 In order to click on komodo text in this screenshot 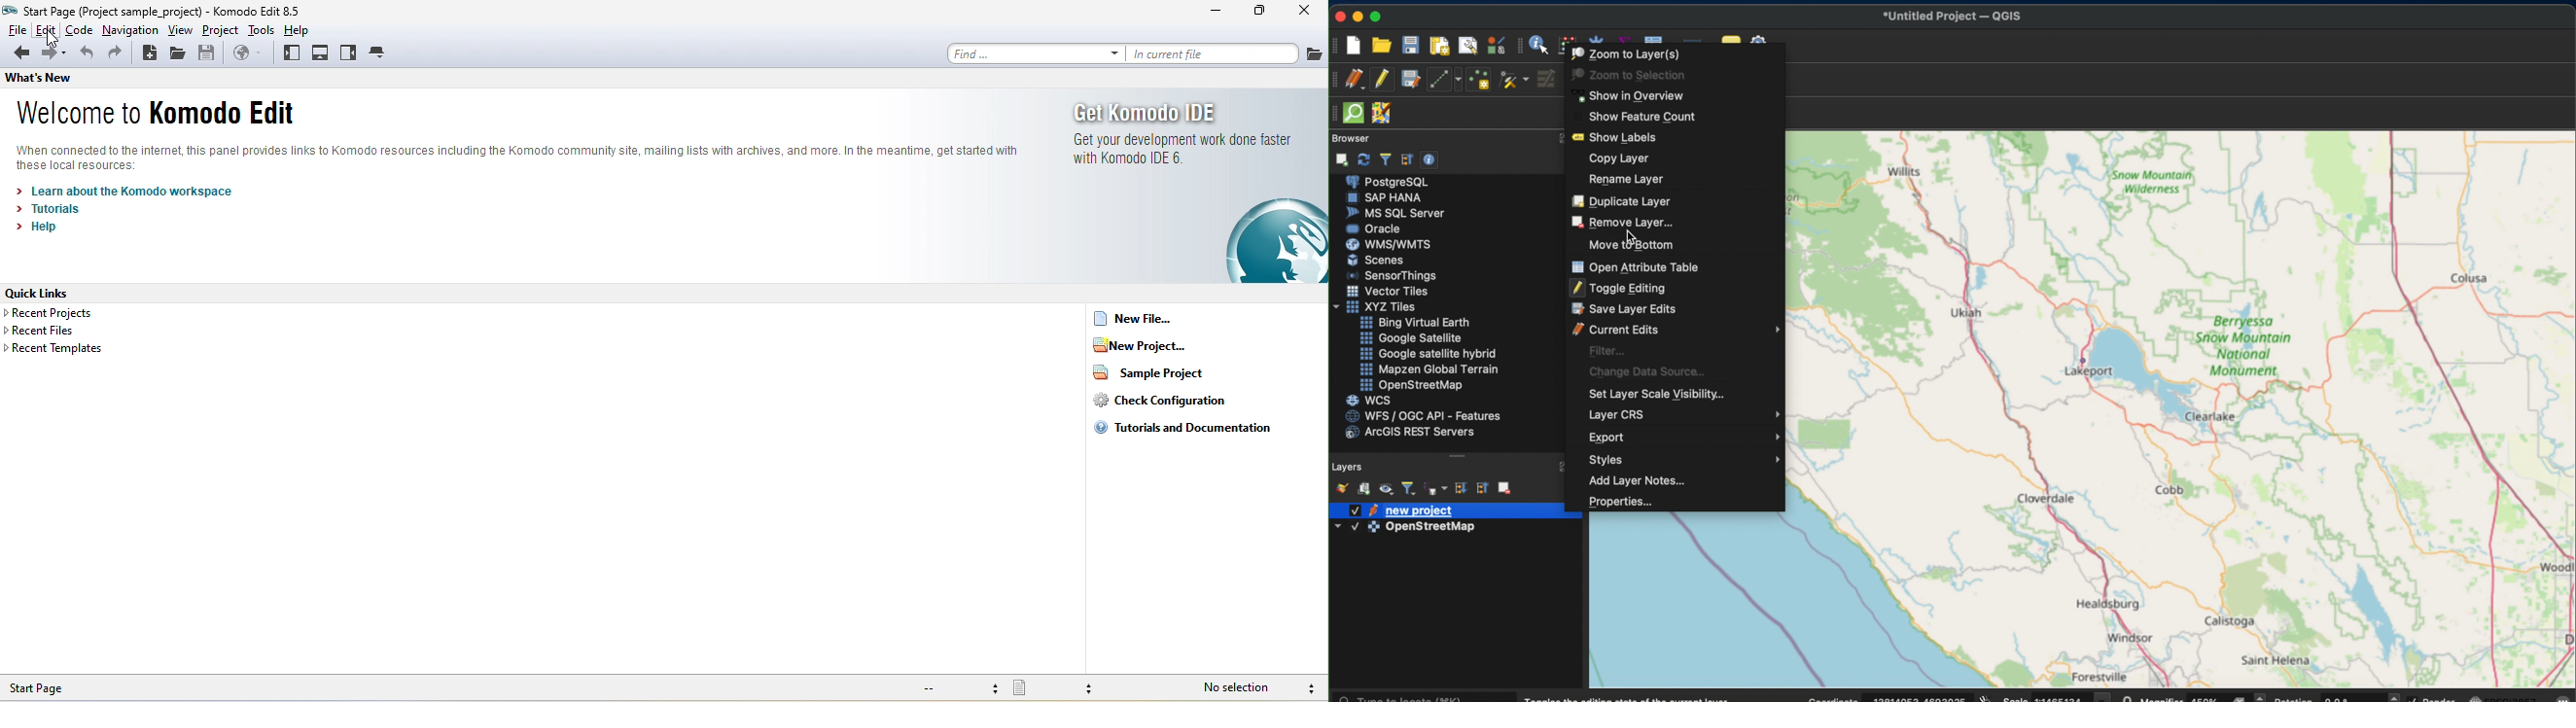, I will do `click(527, 158)`.